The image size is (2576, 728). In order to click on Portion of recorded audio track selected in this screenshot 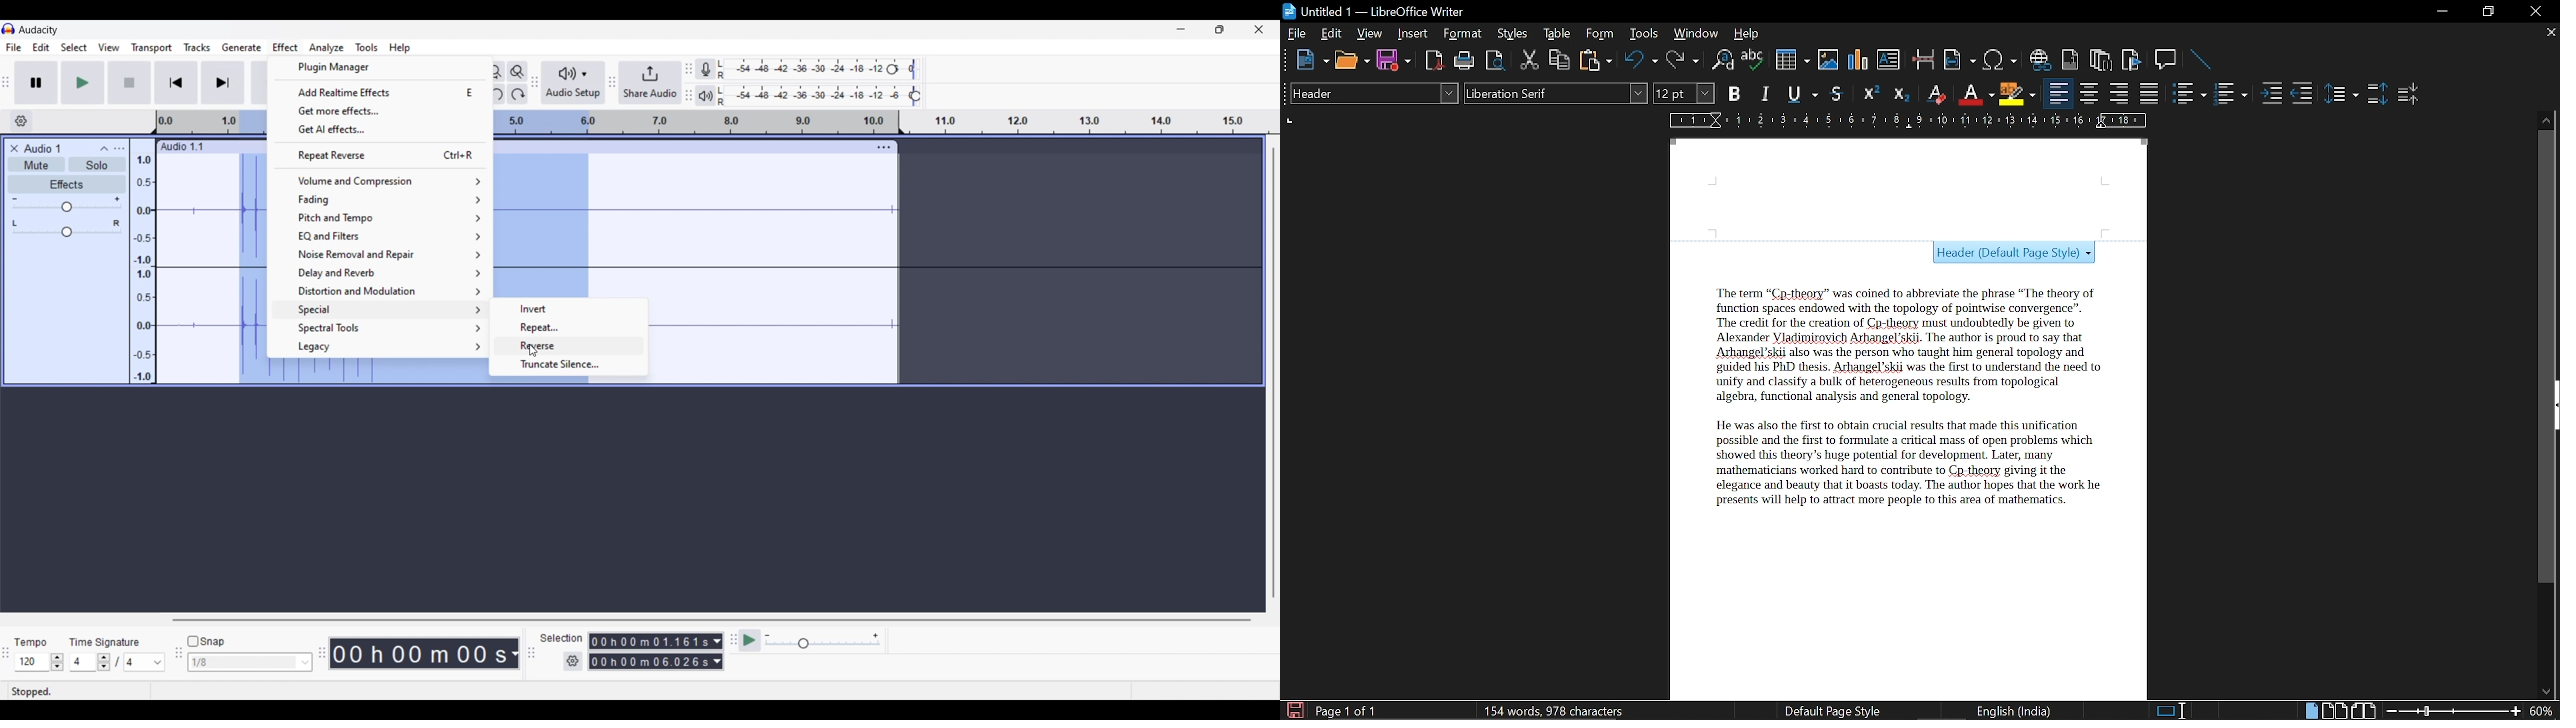, I will do `click(249, 269)`.